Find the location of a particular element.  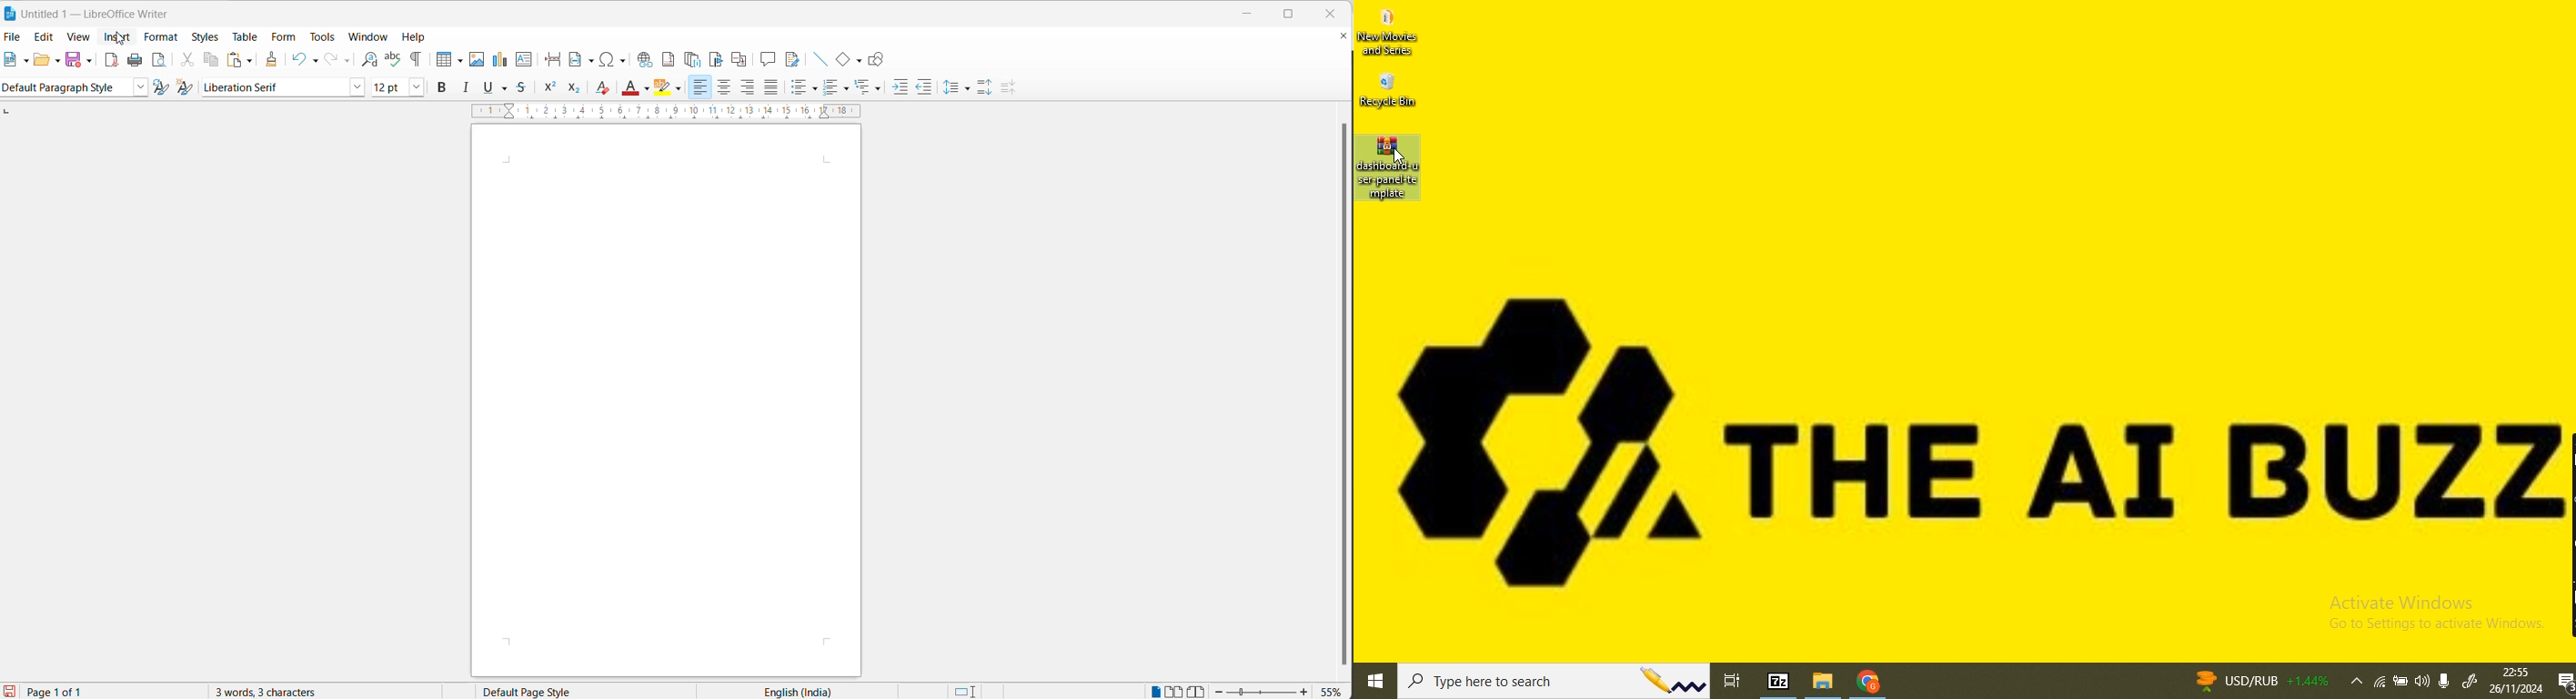

text align right is located at coordinates (748, 88).